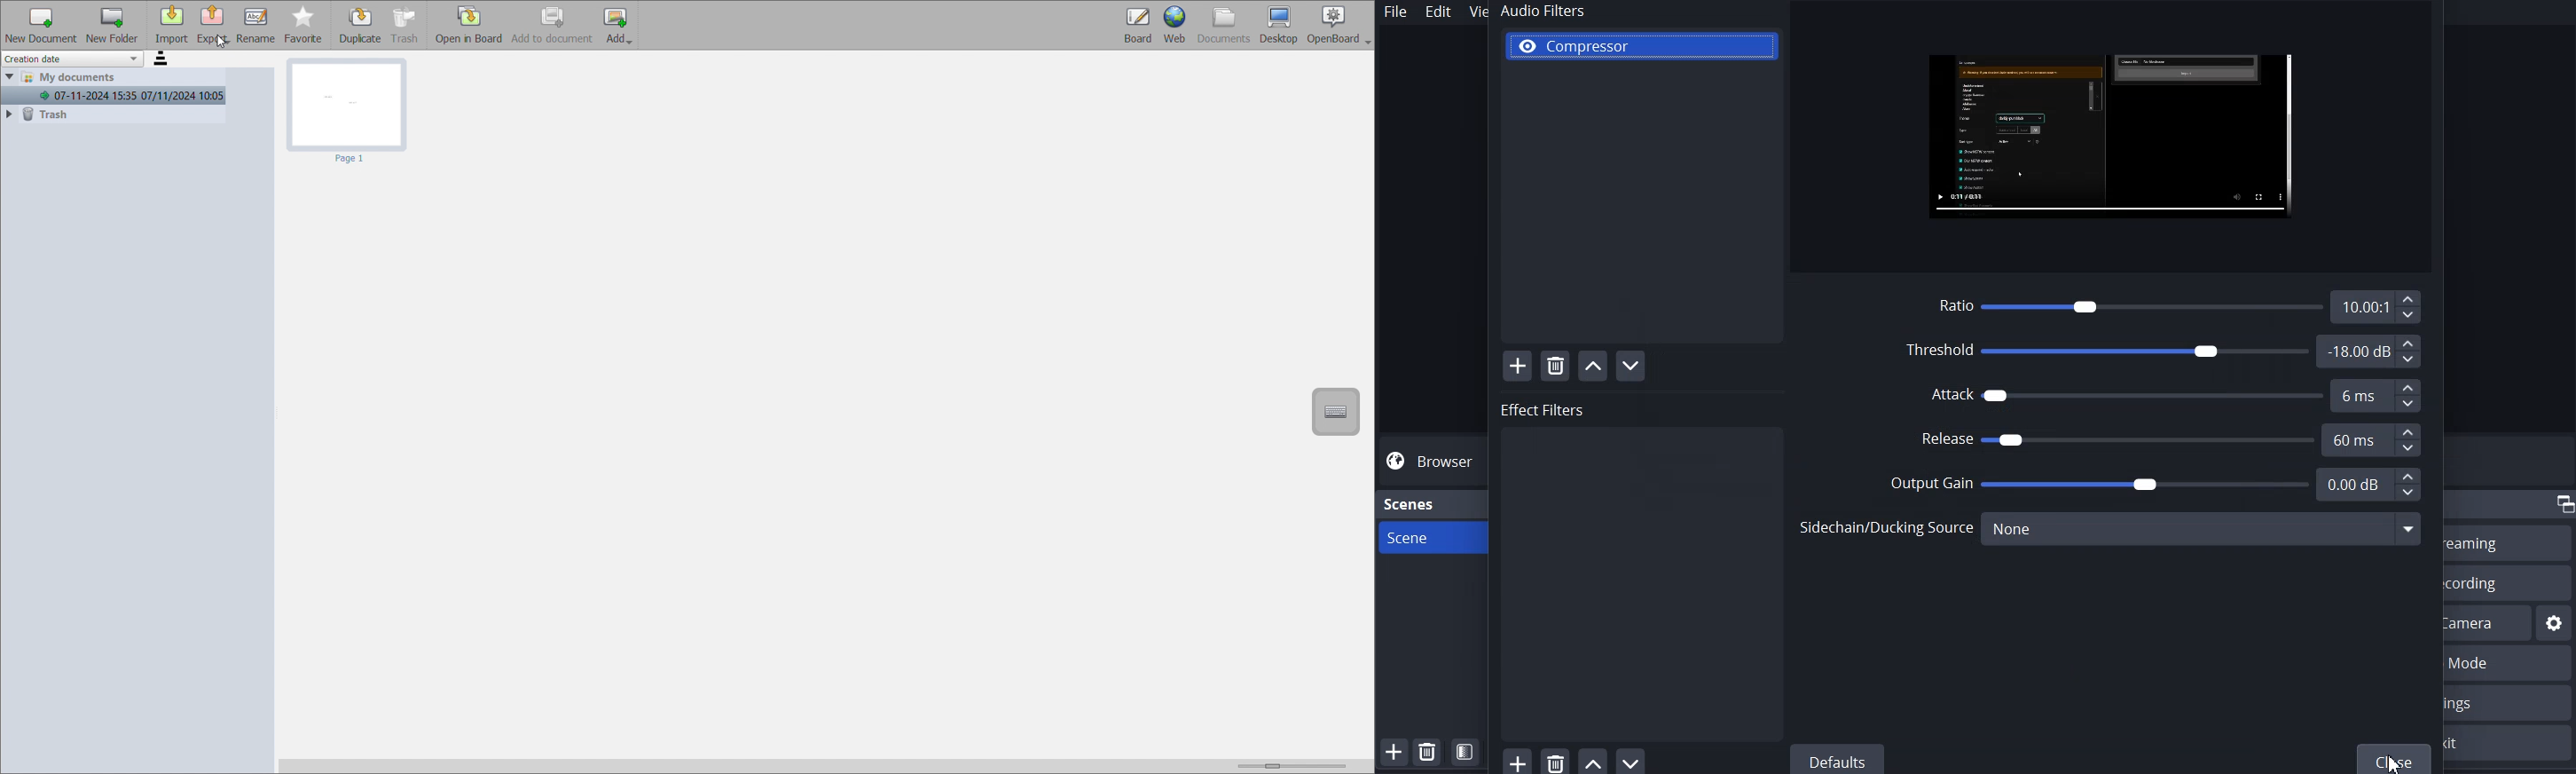 The width and height of the screenshot is (2576, 784). Describe the element at coordinates (72, 59) in the screenshot. I see `sort by creation date` at that location.